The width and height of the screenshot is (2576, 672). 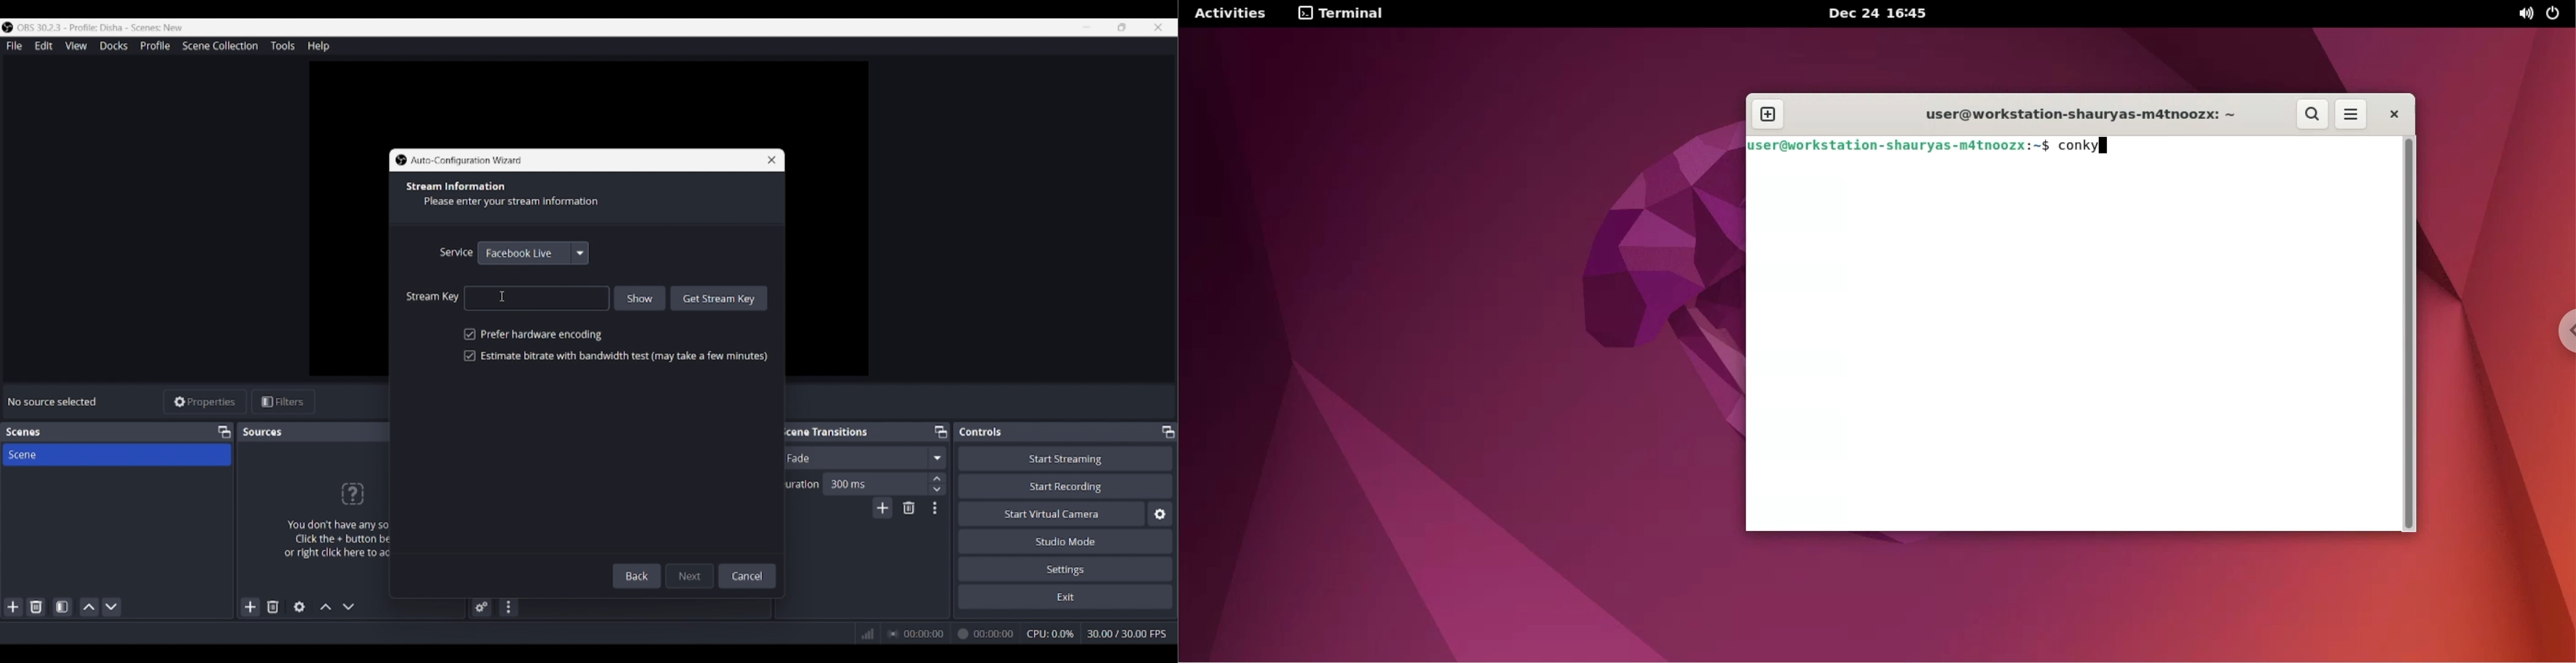 I want to click on Scene collection menu, so click(x=220, y=45).